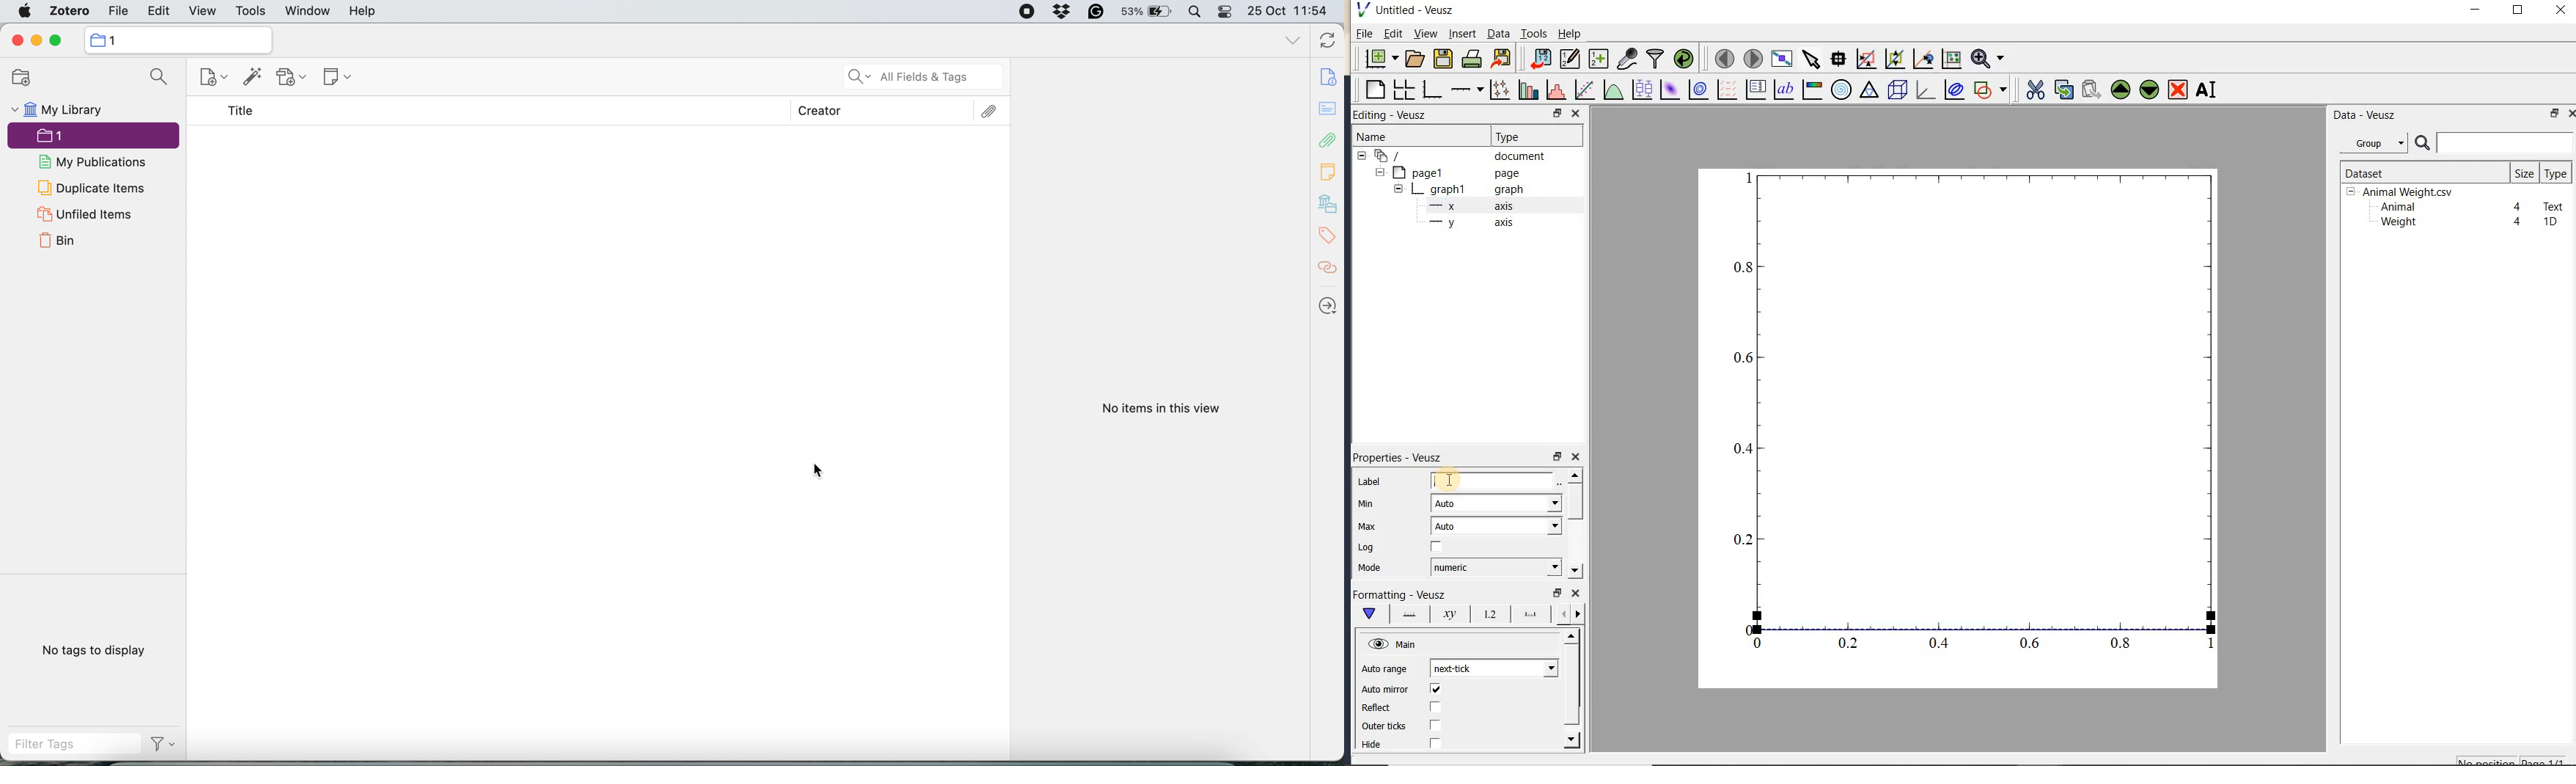  What do you see at coordinates (1384, 669) in the screenshot?
I see `Auto range` at bounding box center [1384, 669].